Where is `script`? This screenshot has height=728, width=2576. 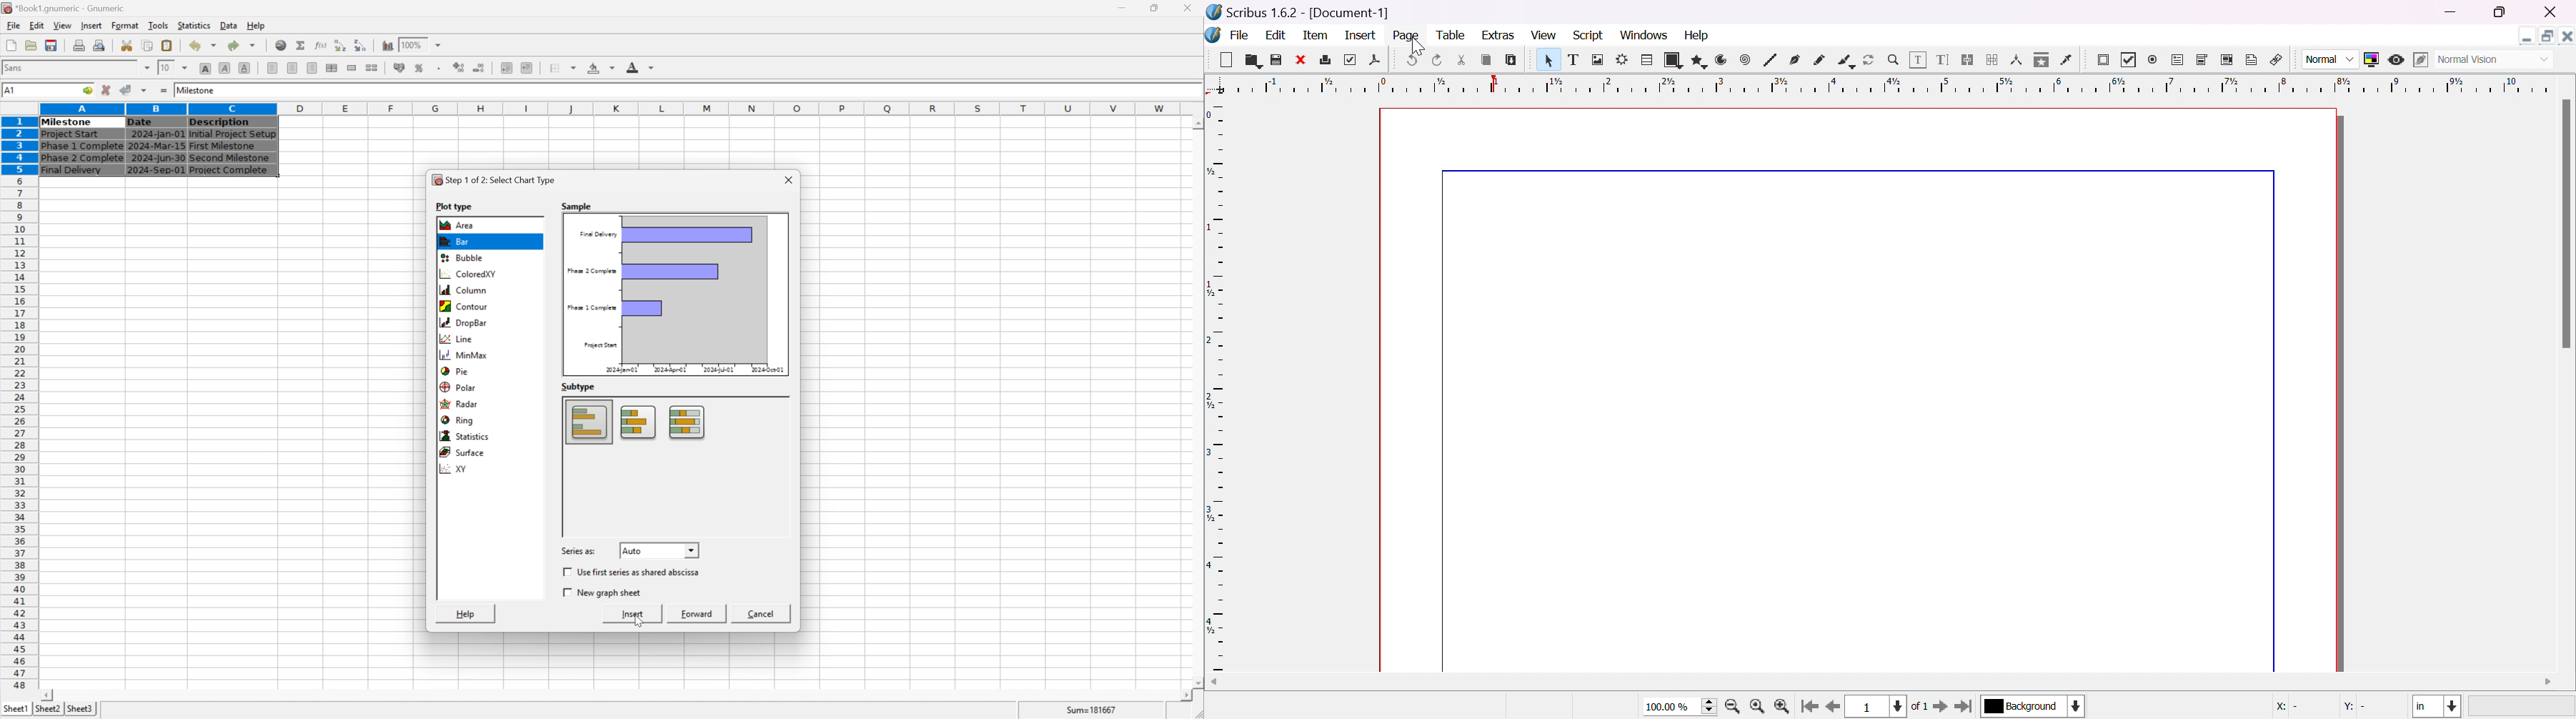 script is located at coordinates (1588, 35).